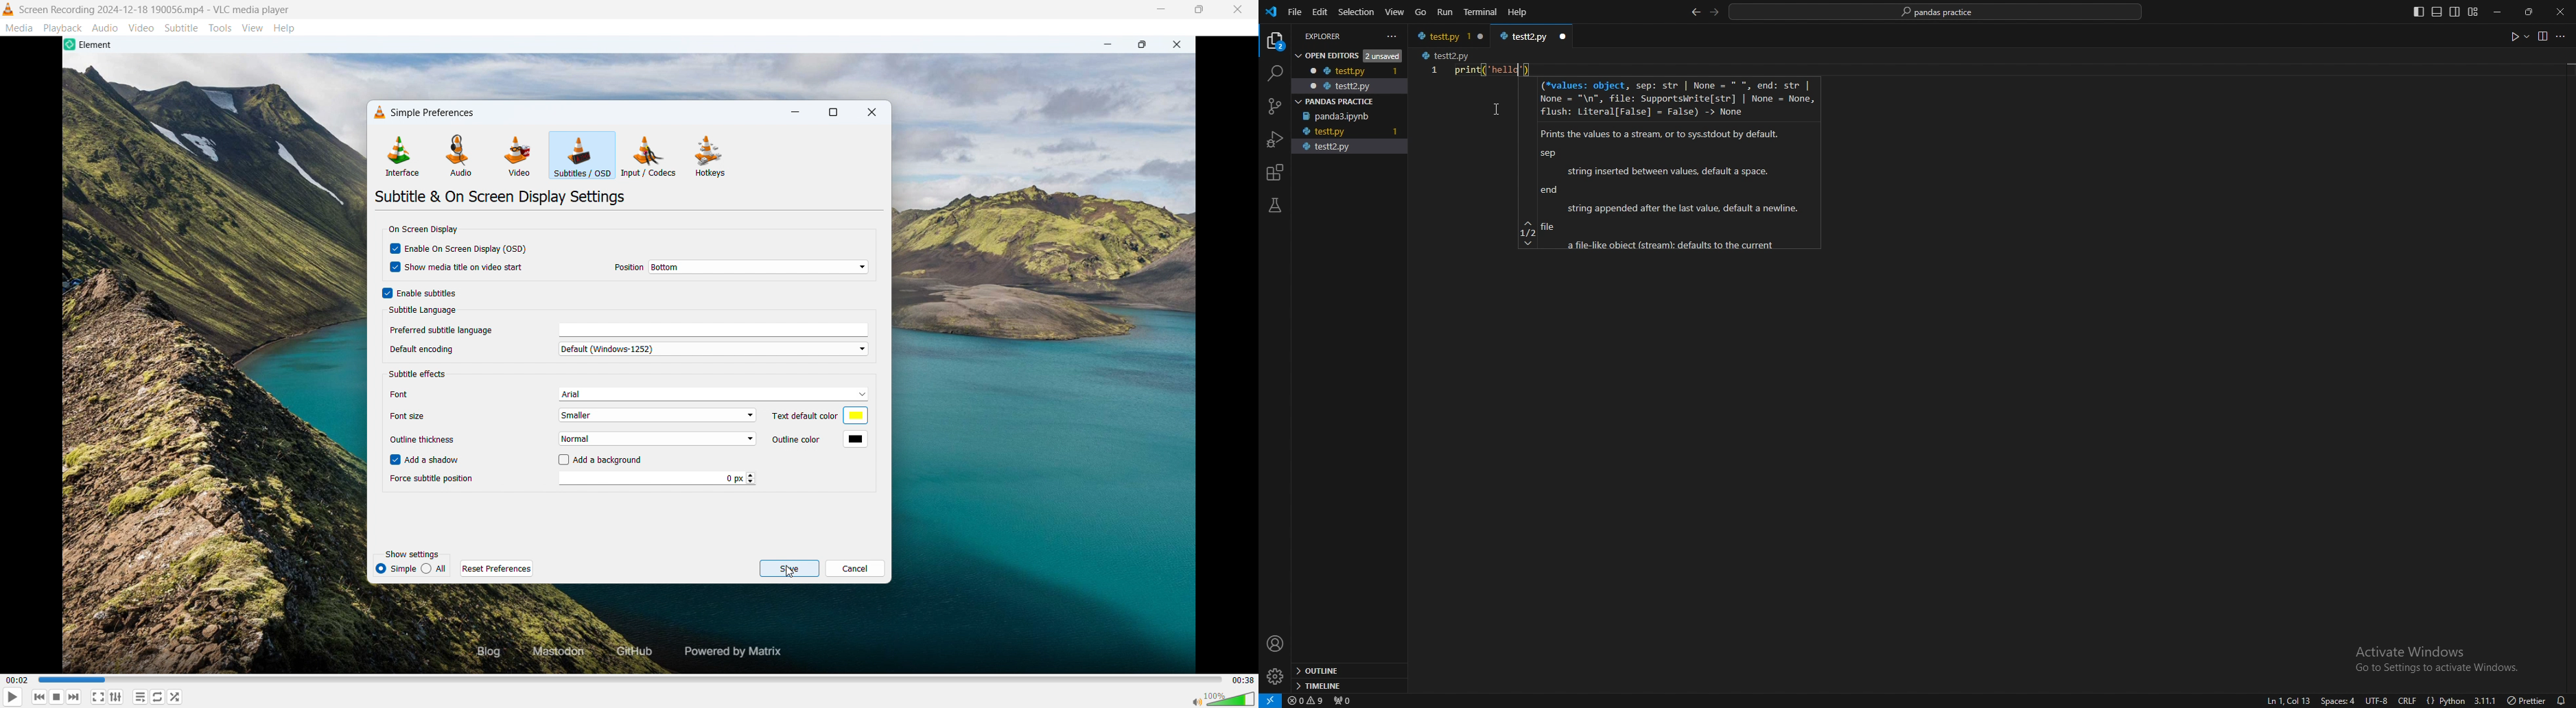 The image size is (2576, 728). What do you see at coordinates (1482, 36) in the screenshot?
I see `close window` at bounding box center [1482, 36].